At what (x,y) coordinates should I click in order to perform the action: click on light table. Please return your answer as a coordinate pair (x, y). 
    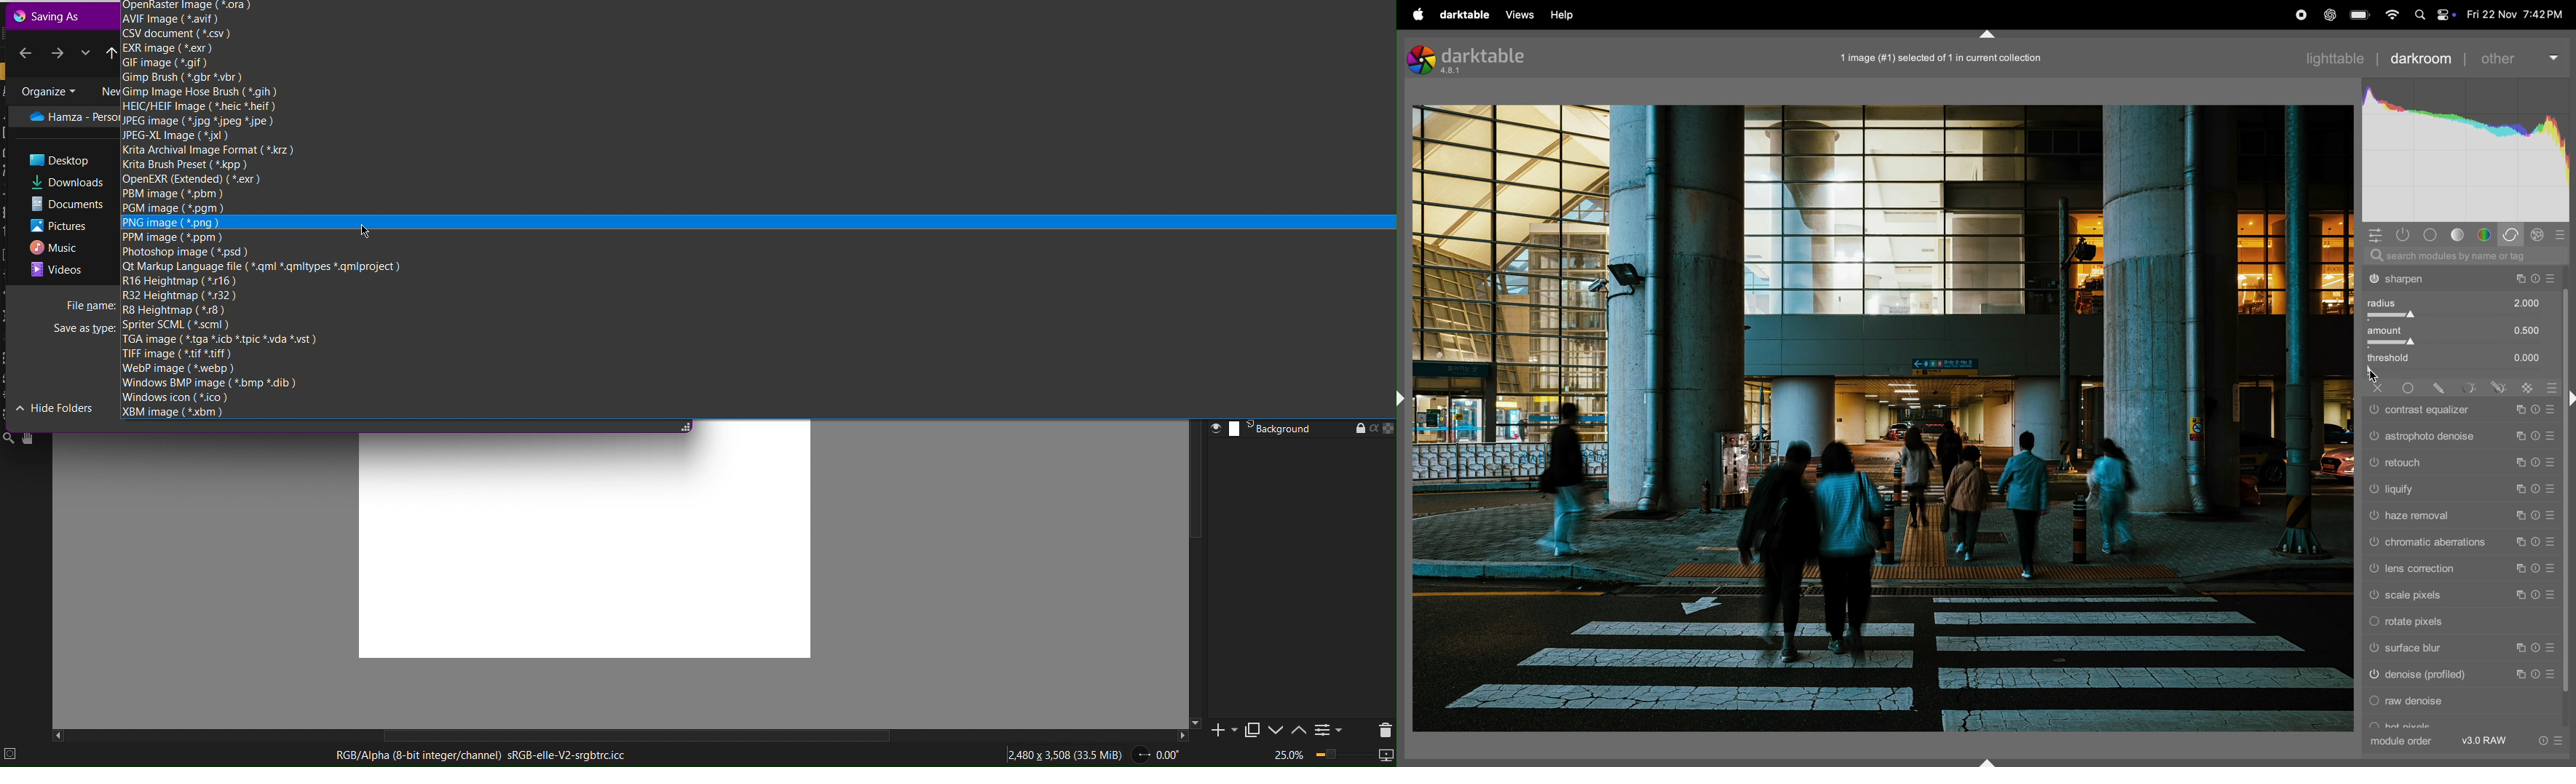
    Looking at the image, I should click on (2342, 57).